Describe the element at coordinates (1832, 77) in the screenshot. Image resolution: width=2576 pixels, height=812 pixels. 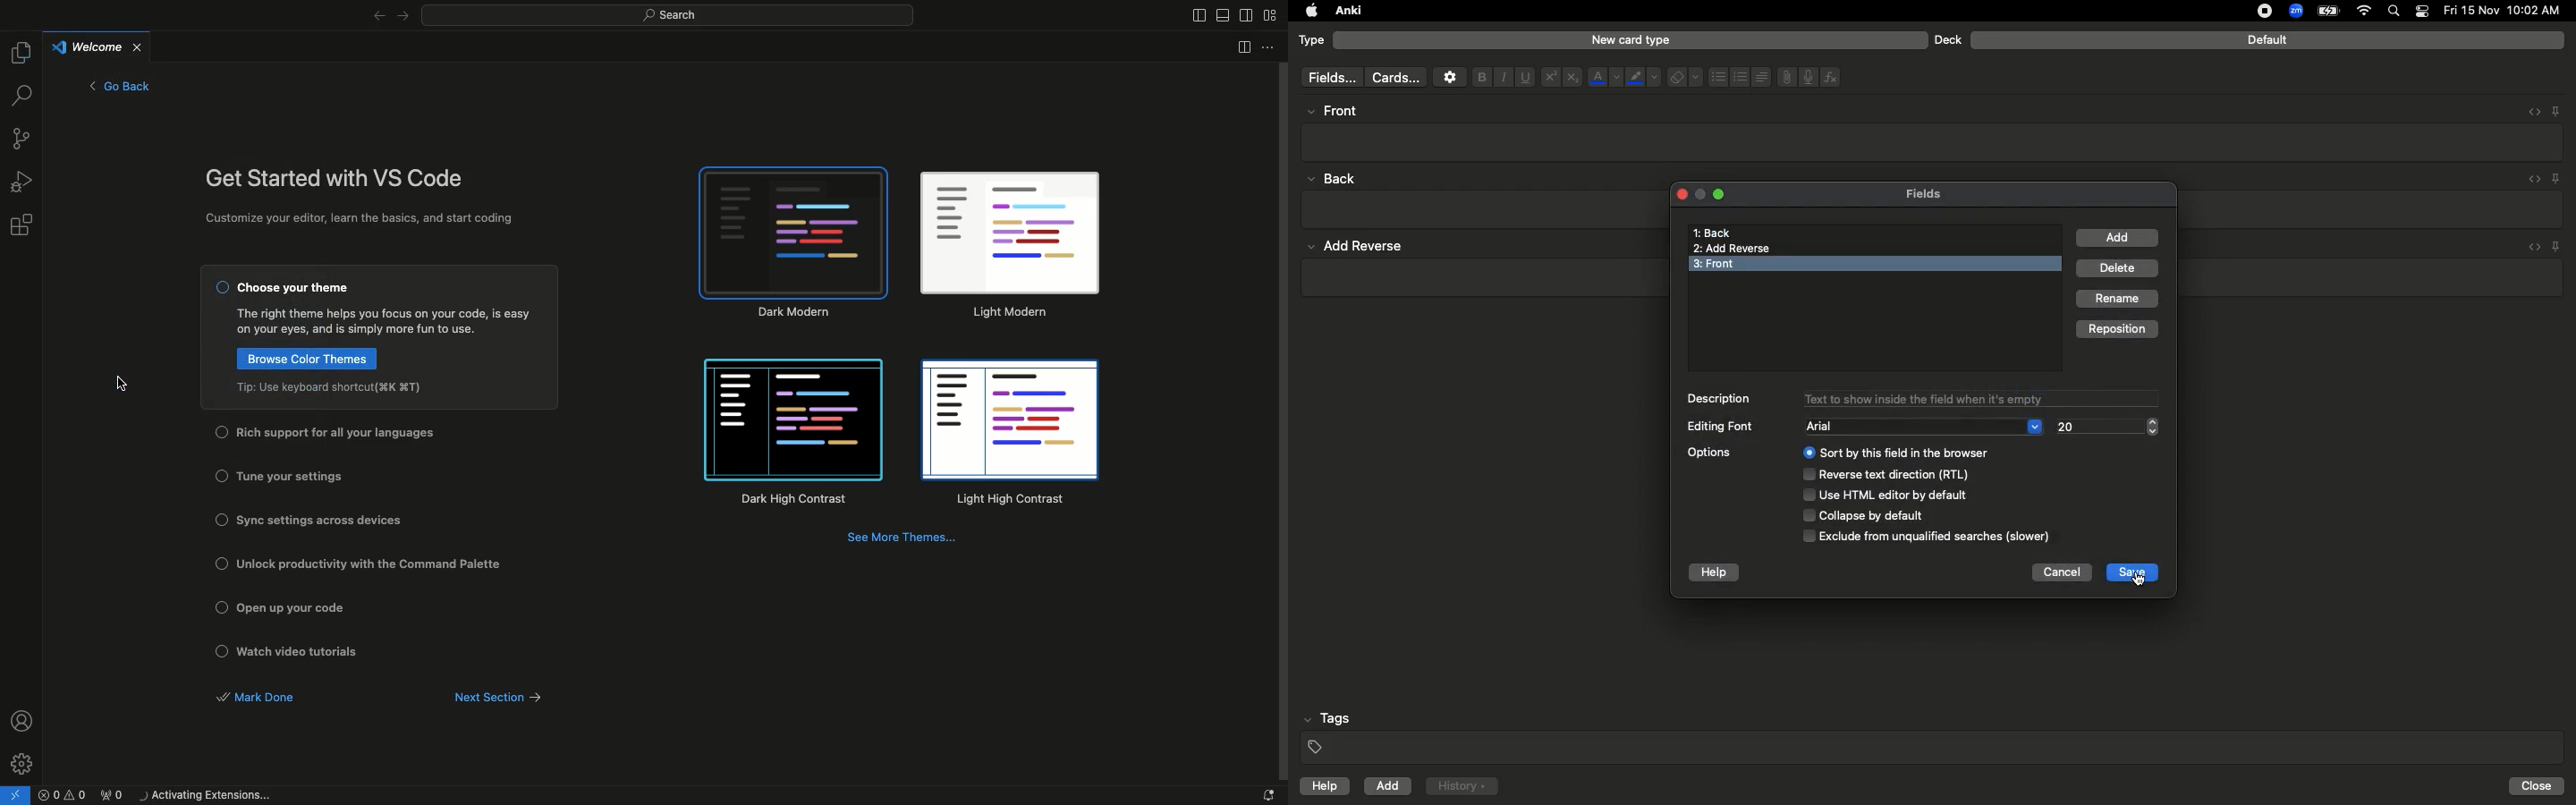
I see `Function` at that location.